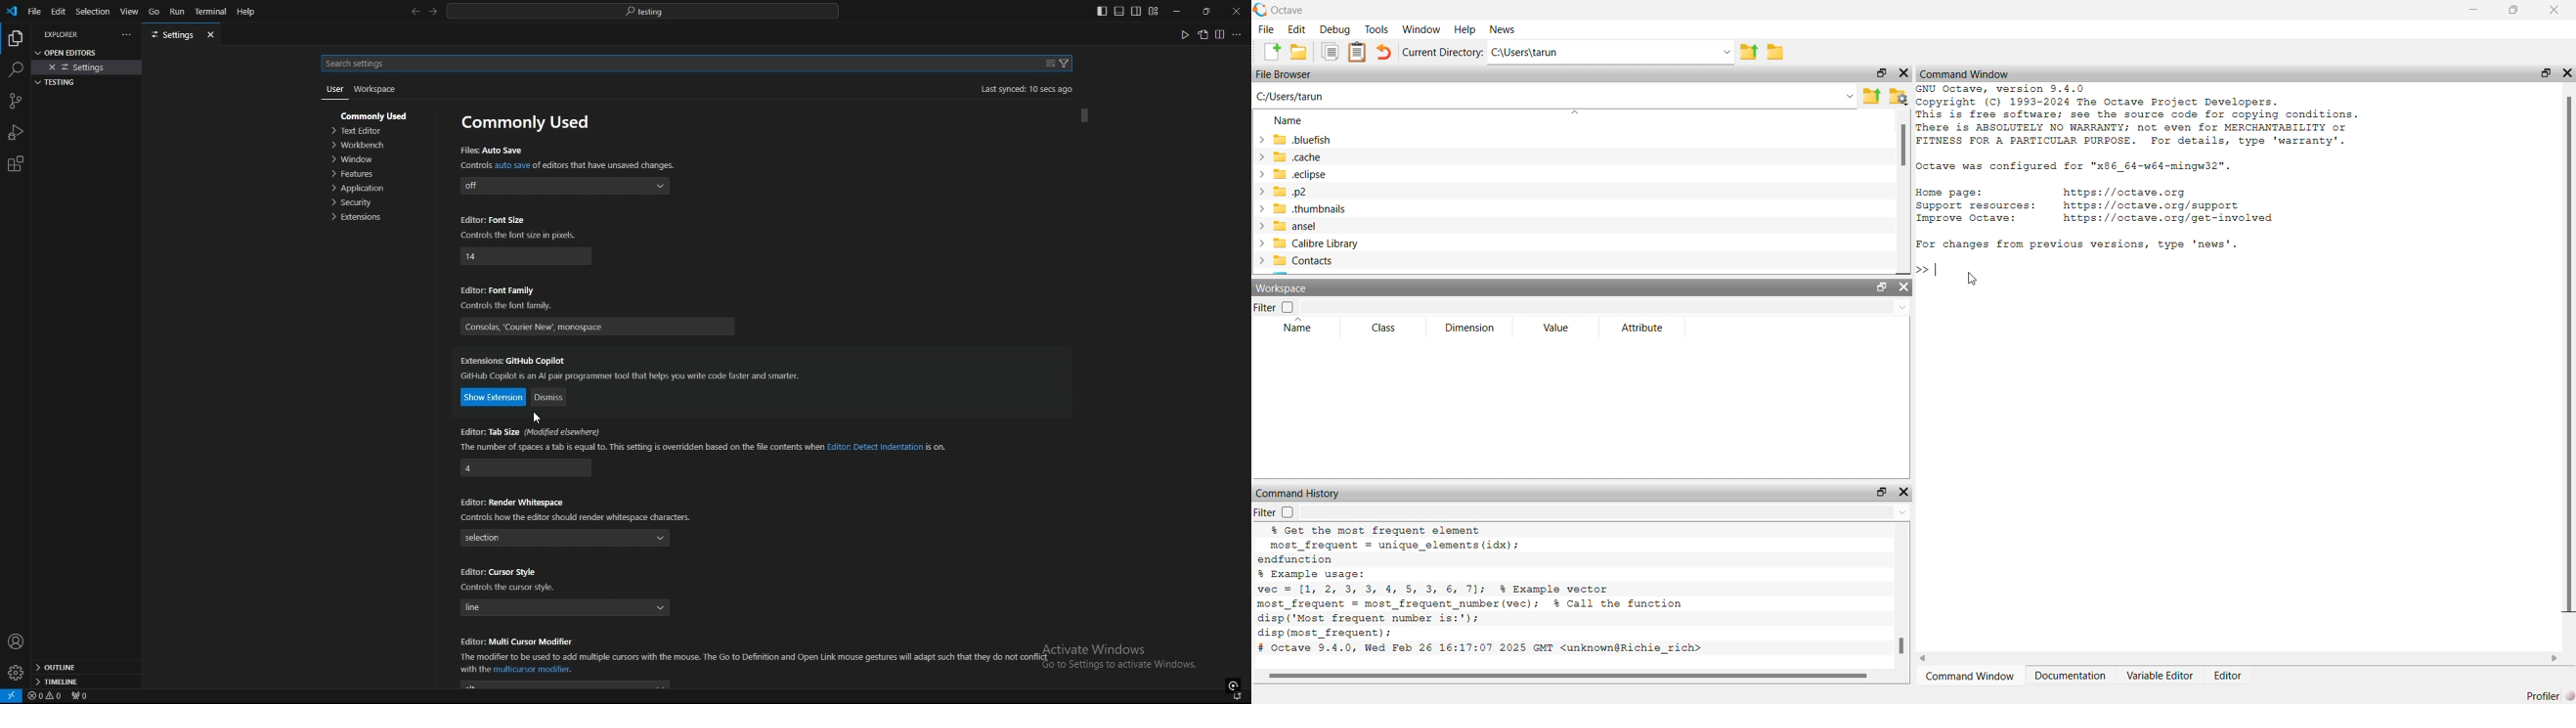 This screenshot has height=728, width=2576. Describe the element at coordinates (1881, 73) in the screenshot. I see `Undock Widget` at that location.